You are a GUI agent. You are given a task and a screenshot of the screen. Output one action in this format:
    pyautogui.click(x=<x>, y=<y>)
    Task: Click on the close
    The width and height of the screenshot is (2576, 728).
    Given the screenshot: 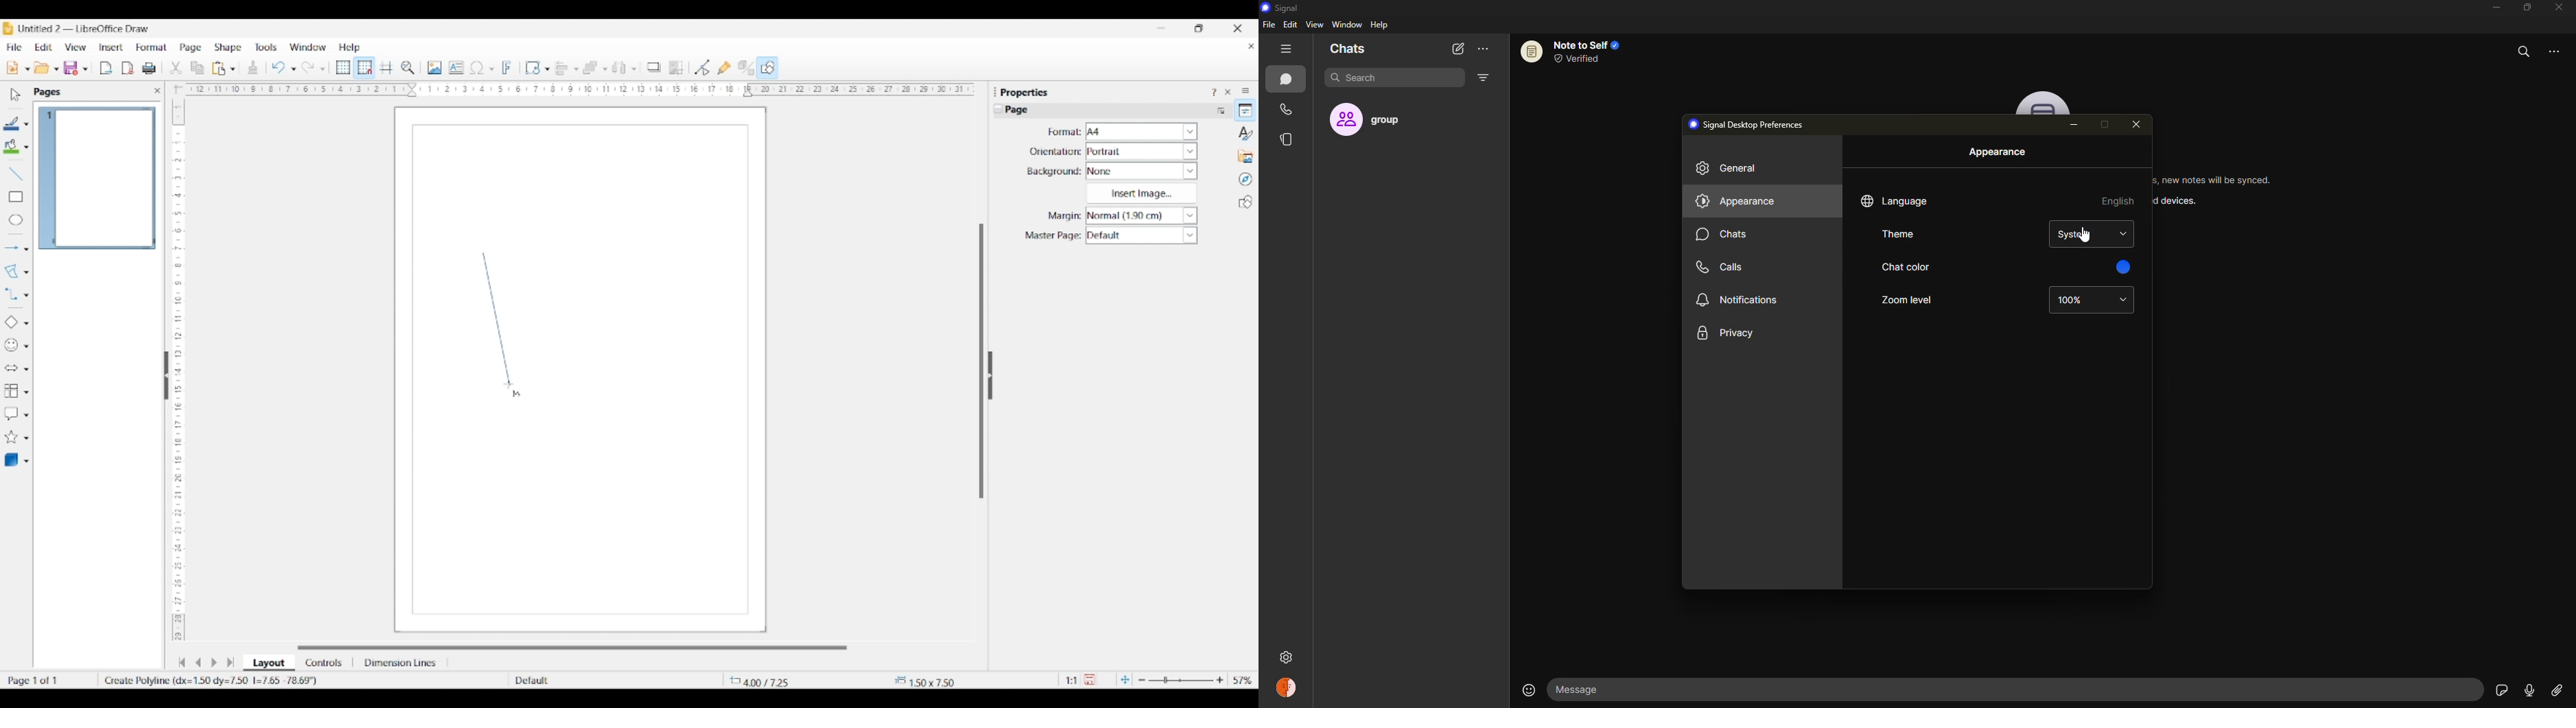 What is the action you would take?
    pyautogui.click(x=2561, y=8)
    